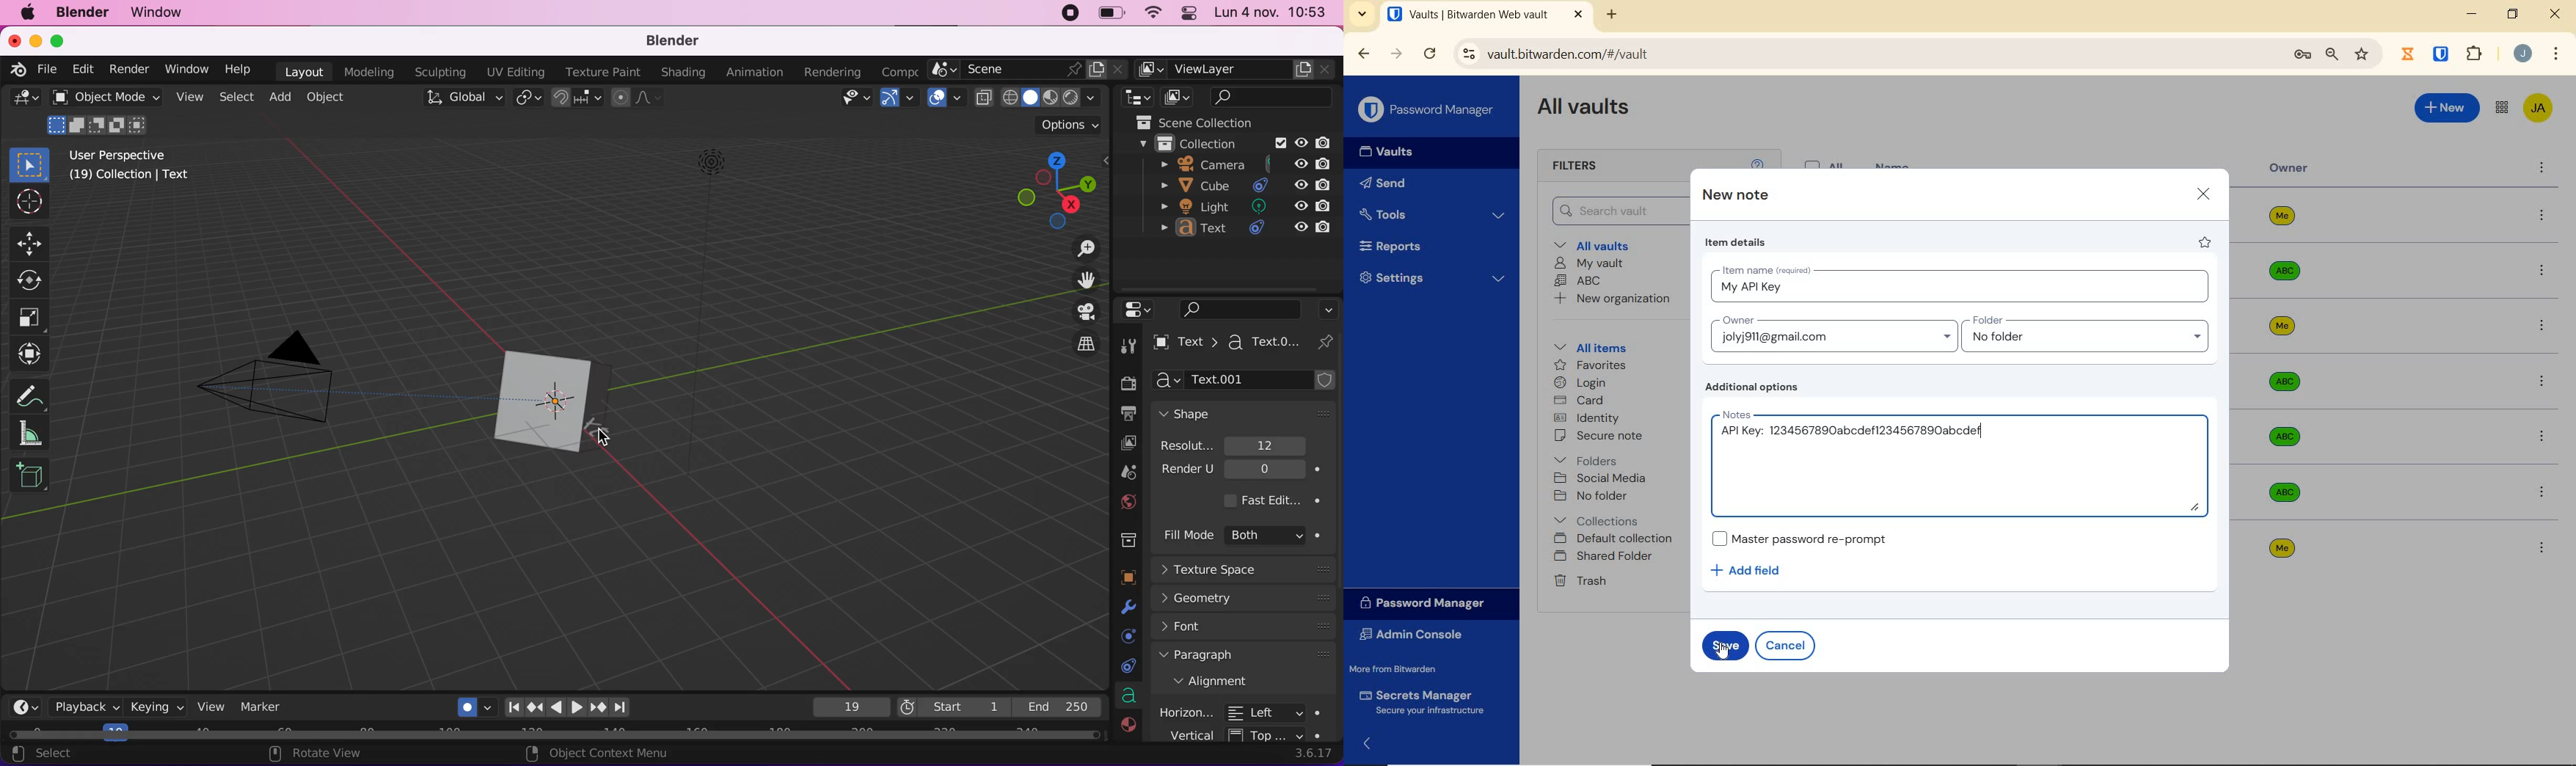  I want to click on uv editing, so click(517, 70).